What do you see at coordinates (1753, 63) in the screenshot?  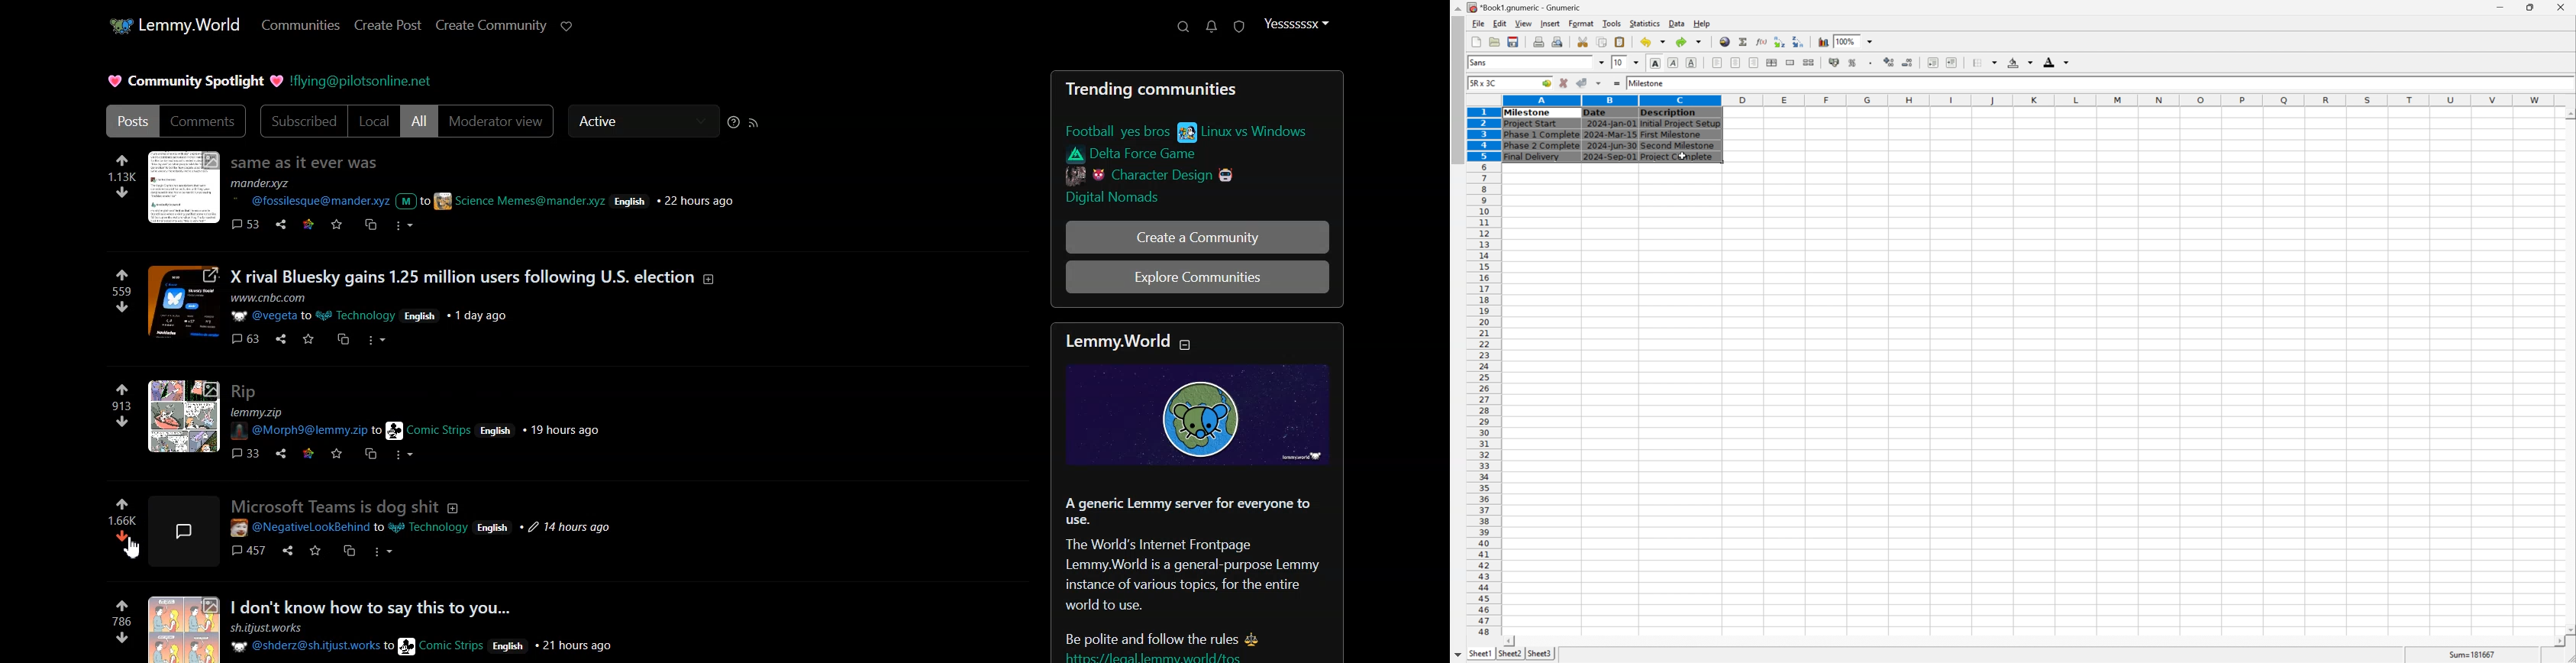 I see `align right` at bounding box center [1753, 63].